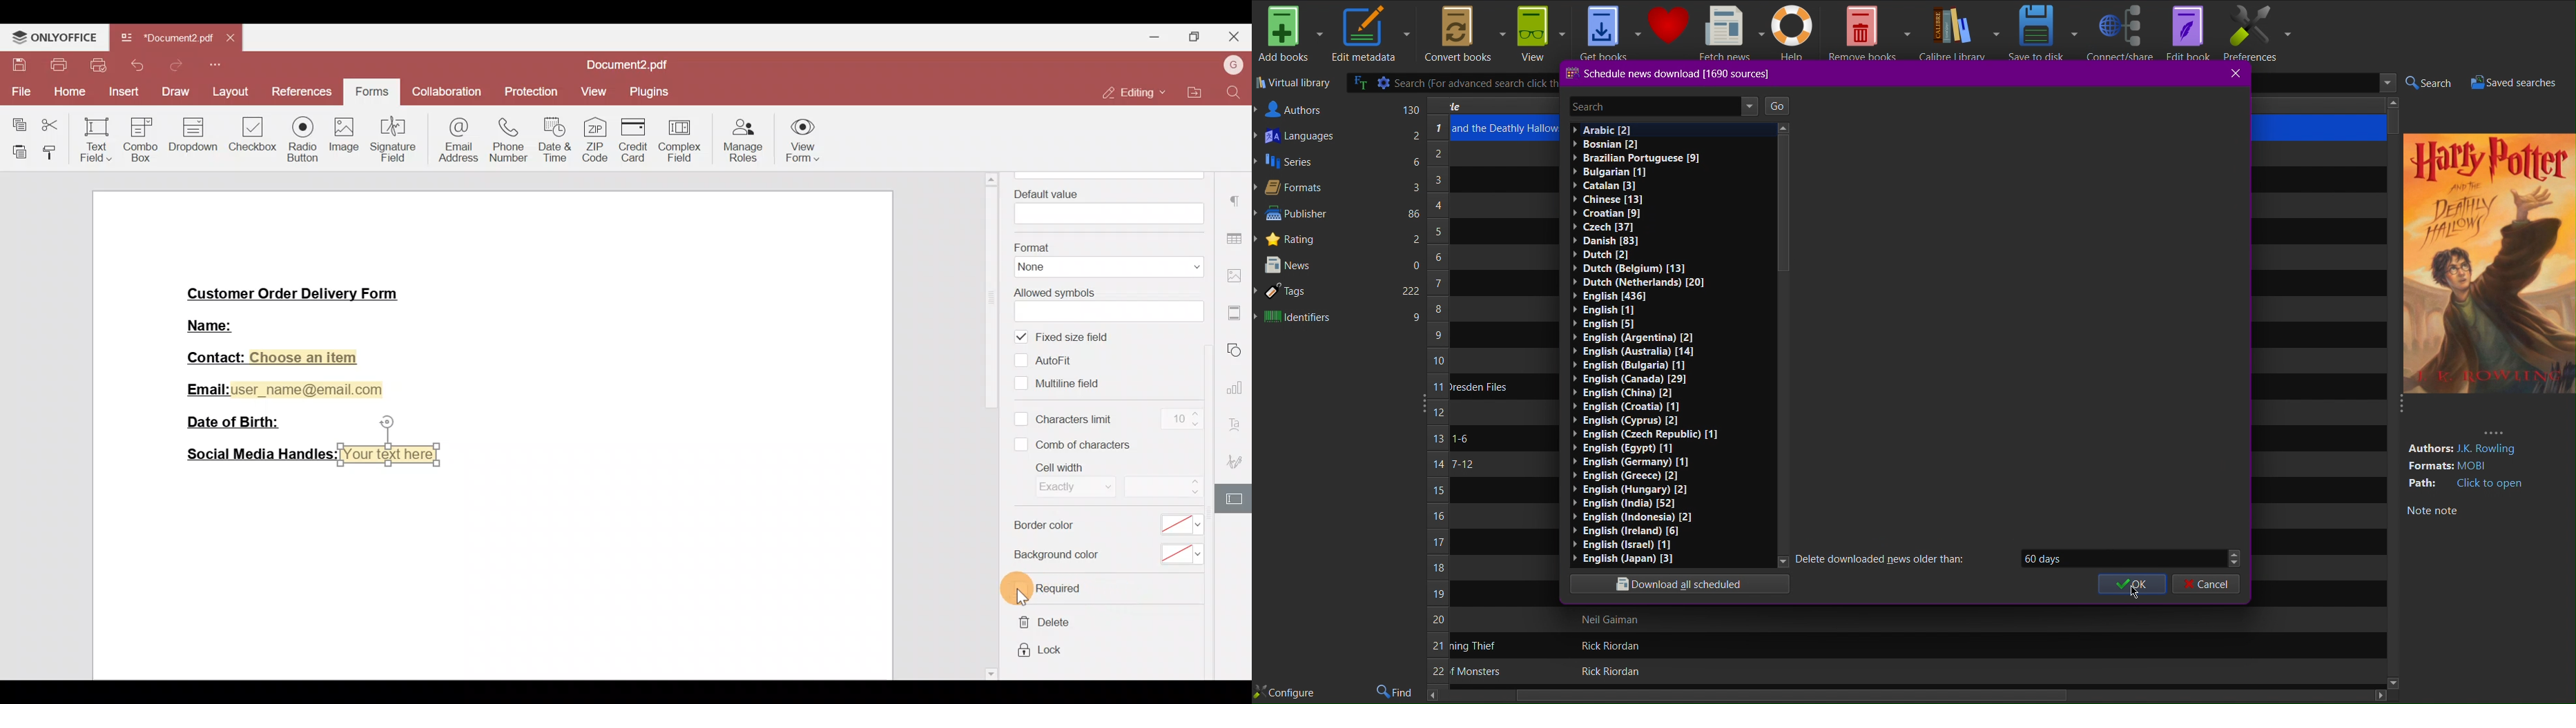  I want to click on English  [5], so click(1629, 324).